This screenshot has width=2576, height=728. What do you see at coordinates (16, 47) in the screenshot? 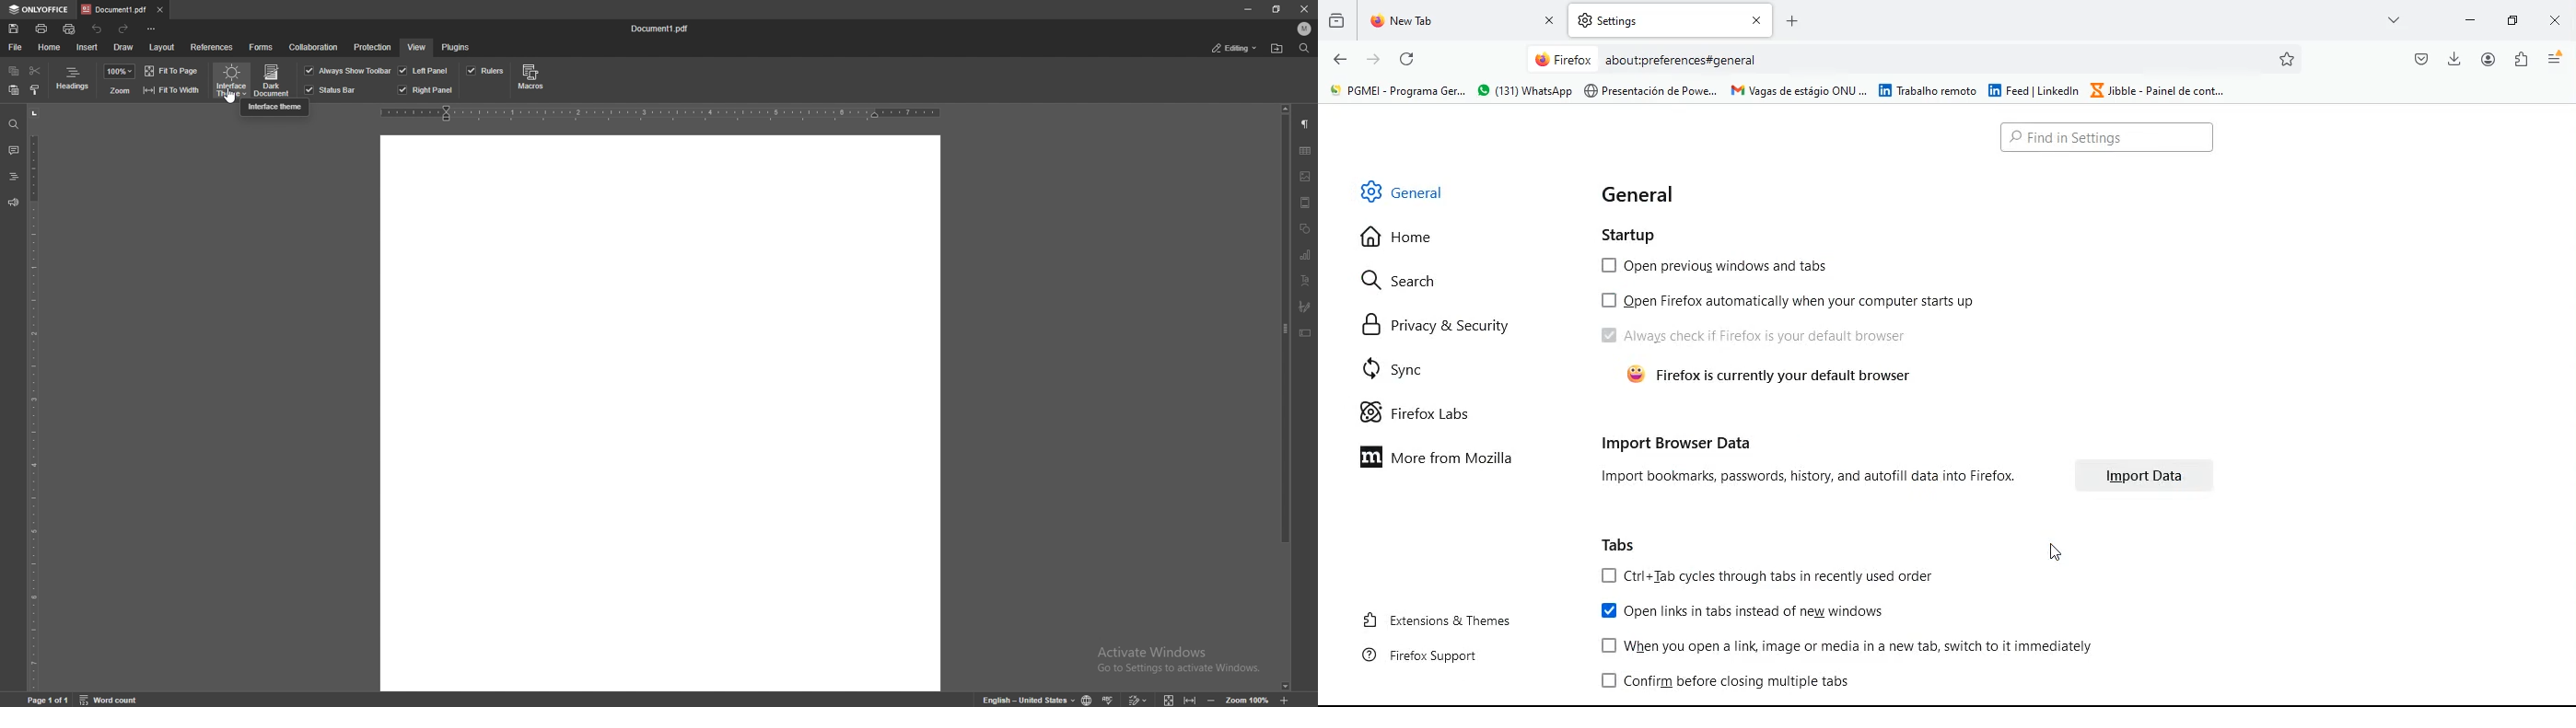
I see `file` at bounding box center [16, 47].